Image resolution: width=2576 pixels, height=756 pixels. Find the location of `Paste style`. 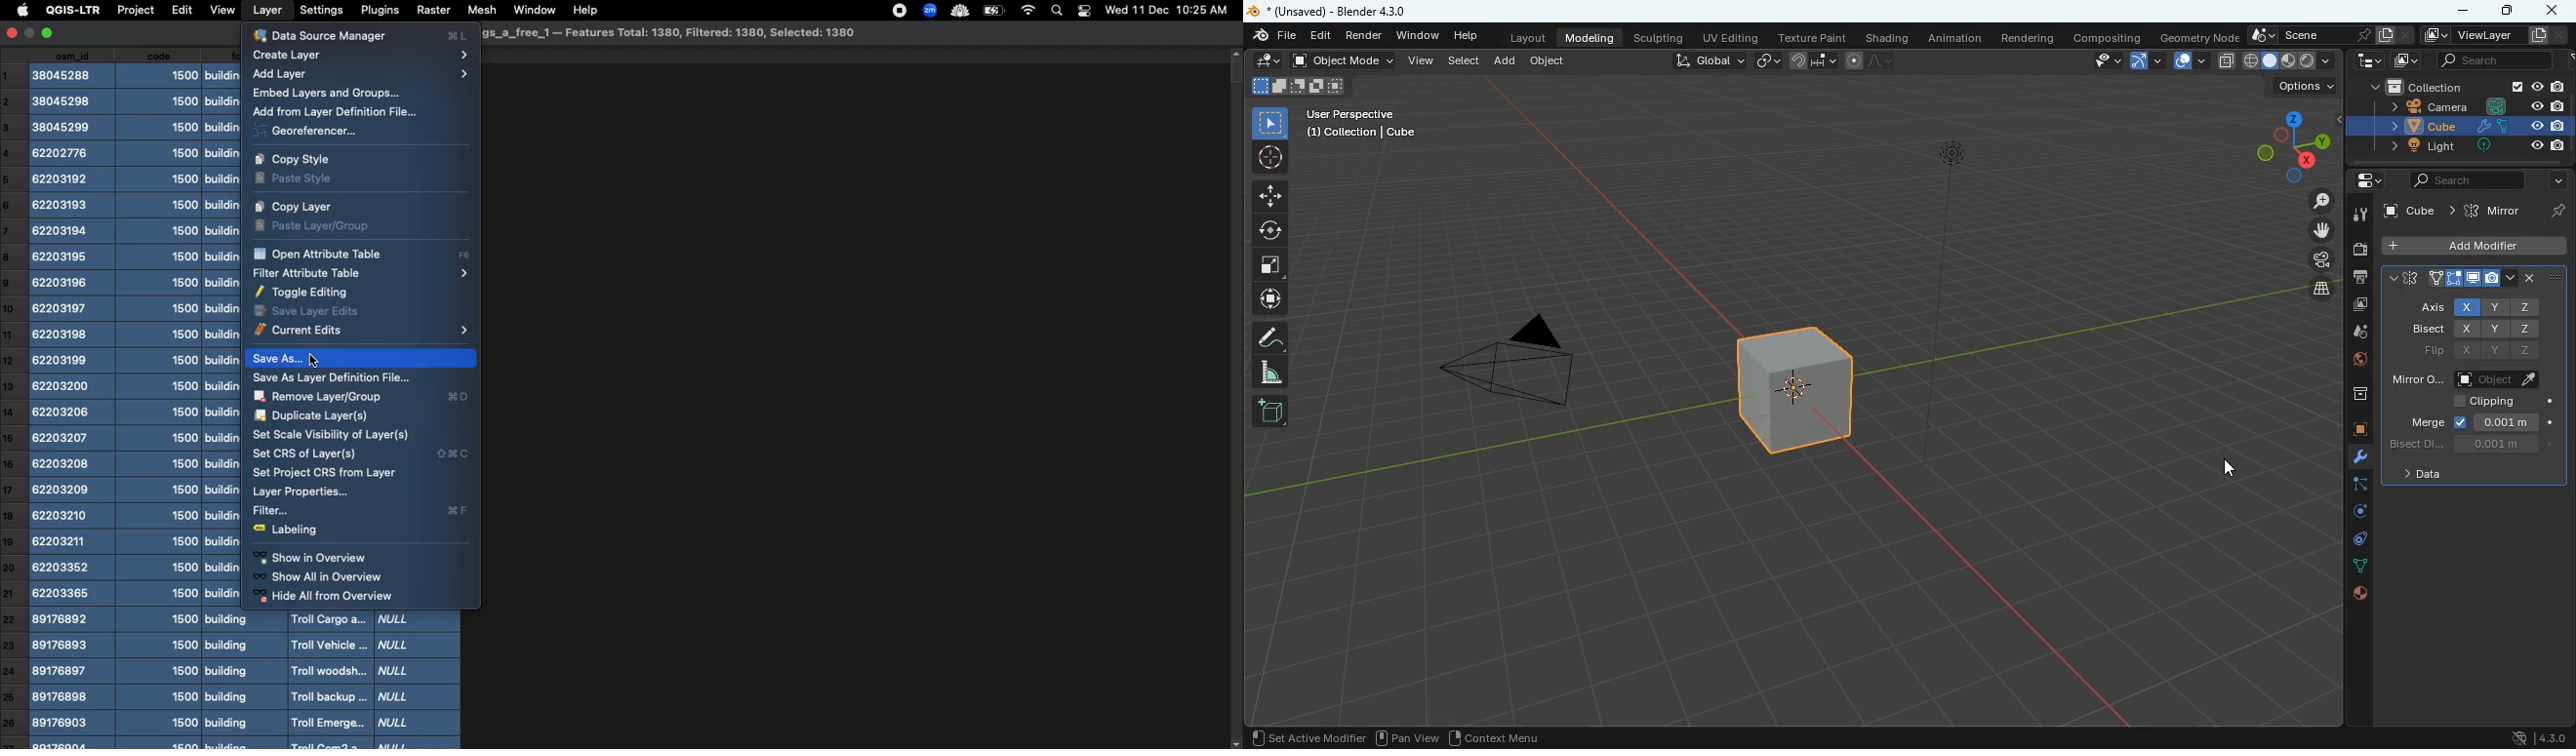

Paste style is located at coordinates (297, 180).